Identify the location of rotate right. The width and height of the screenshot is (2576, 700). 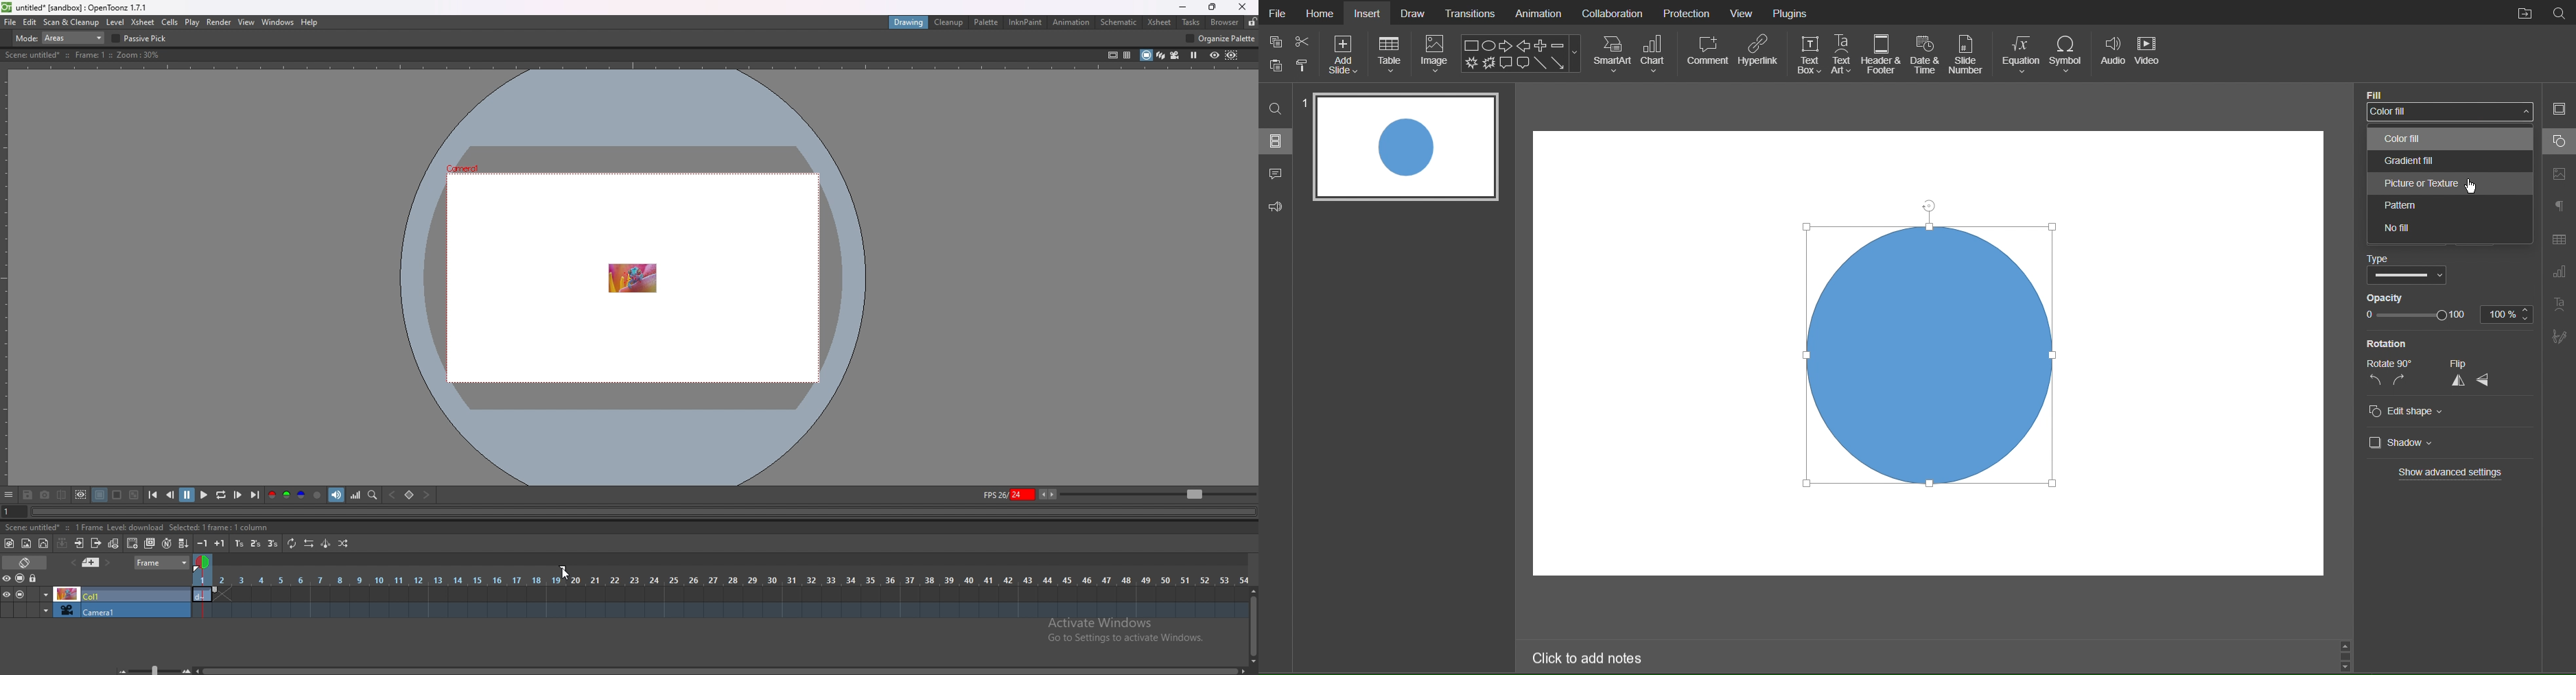
(2399, 381).